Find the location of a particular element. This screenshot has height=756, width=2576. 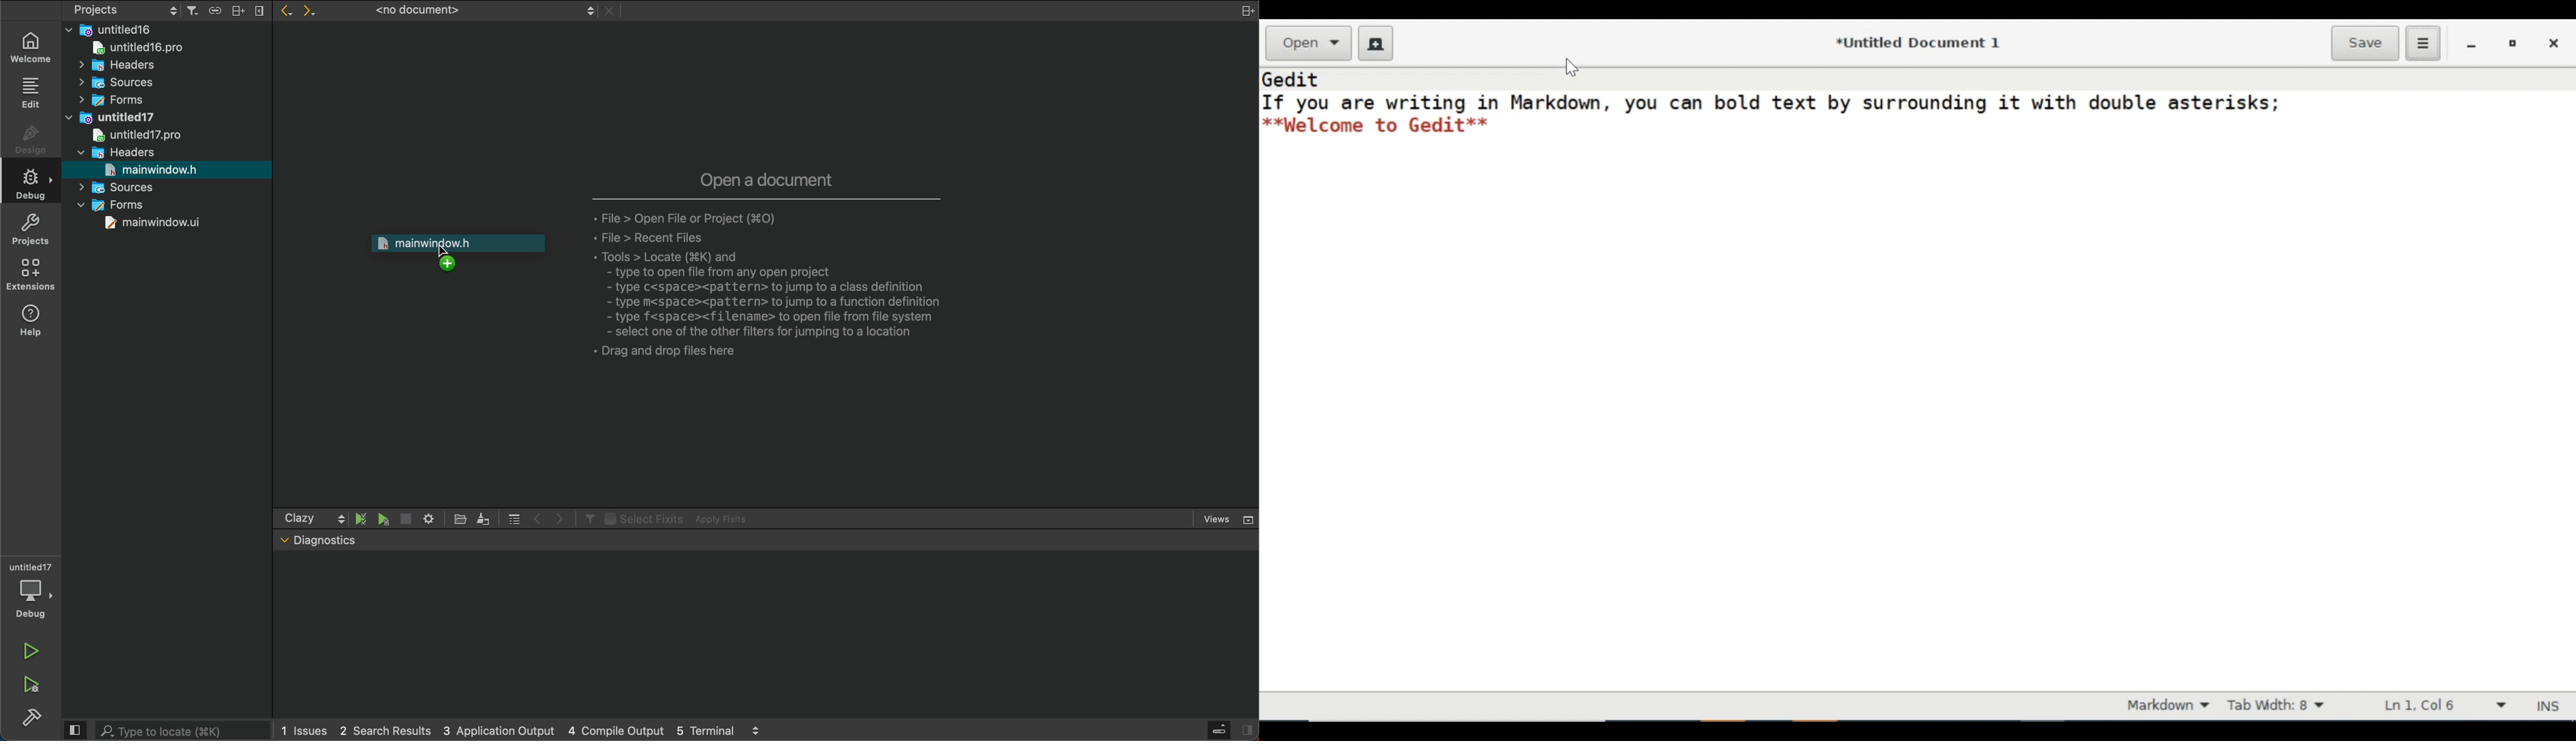

close is located at coordinates (2553, 43).